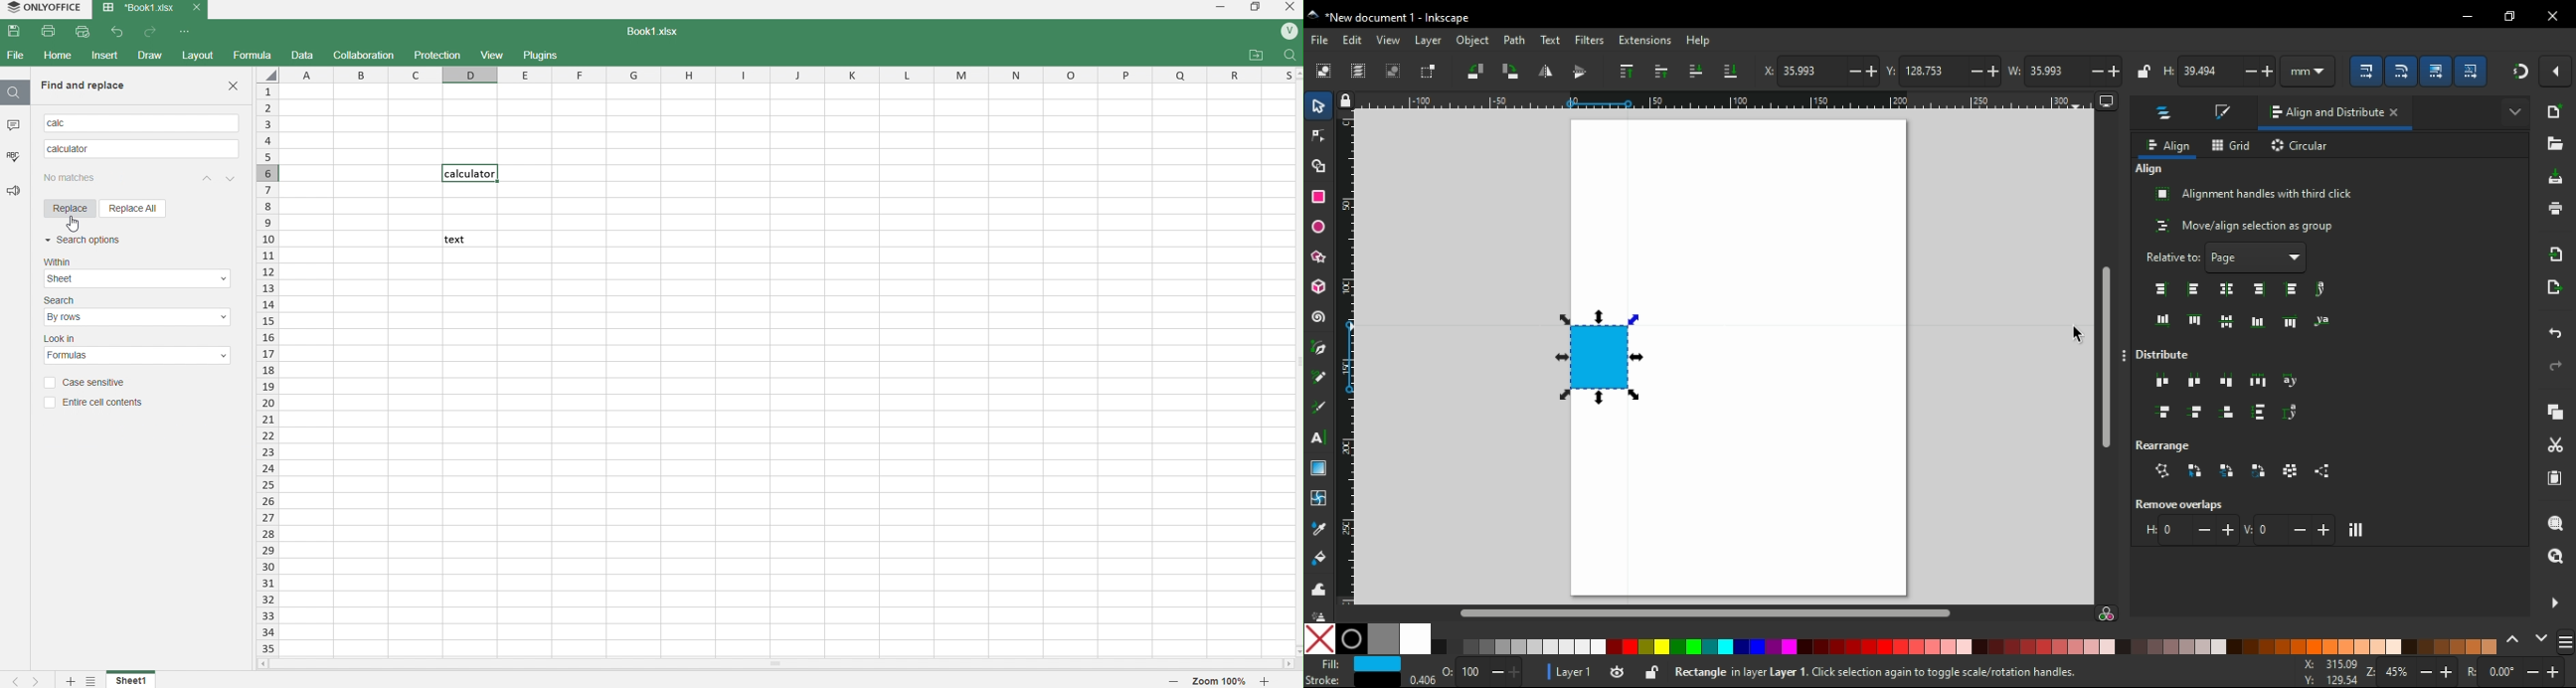 This screenshot has height=700, width=2576. I want to click on close, so click(2395, 113).